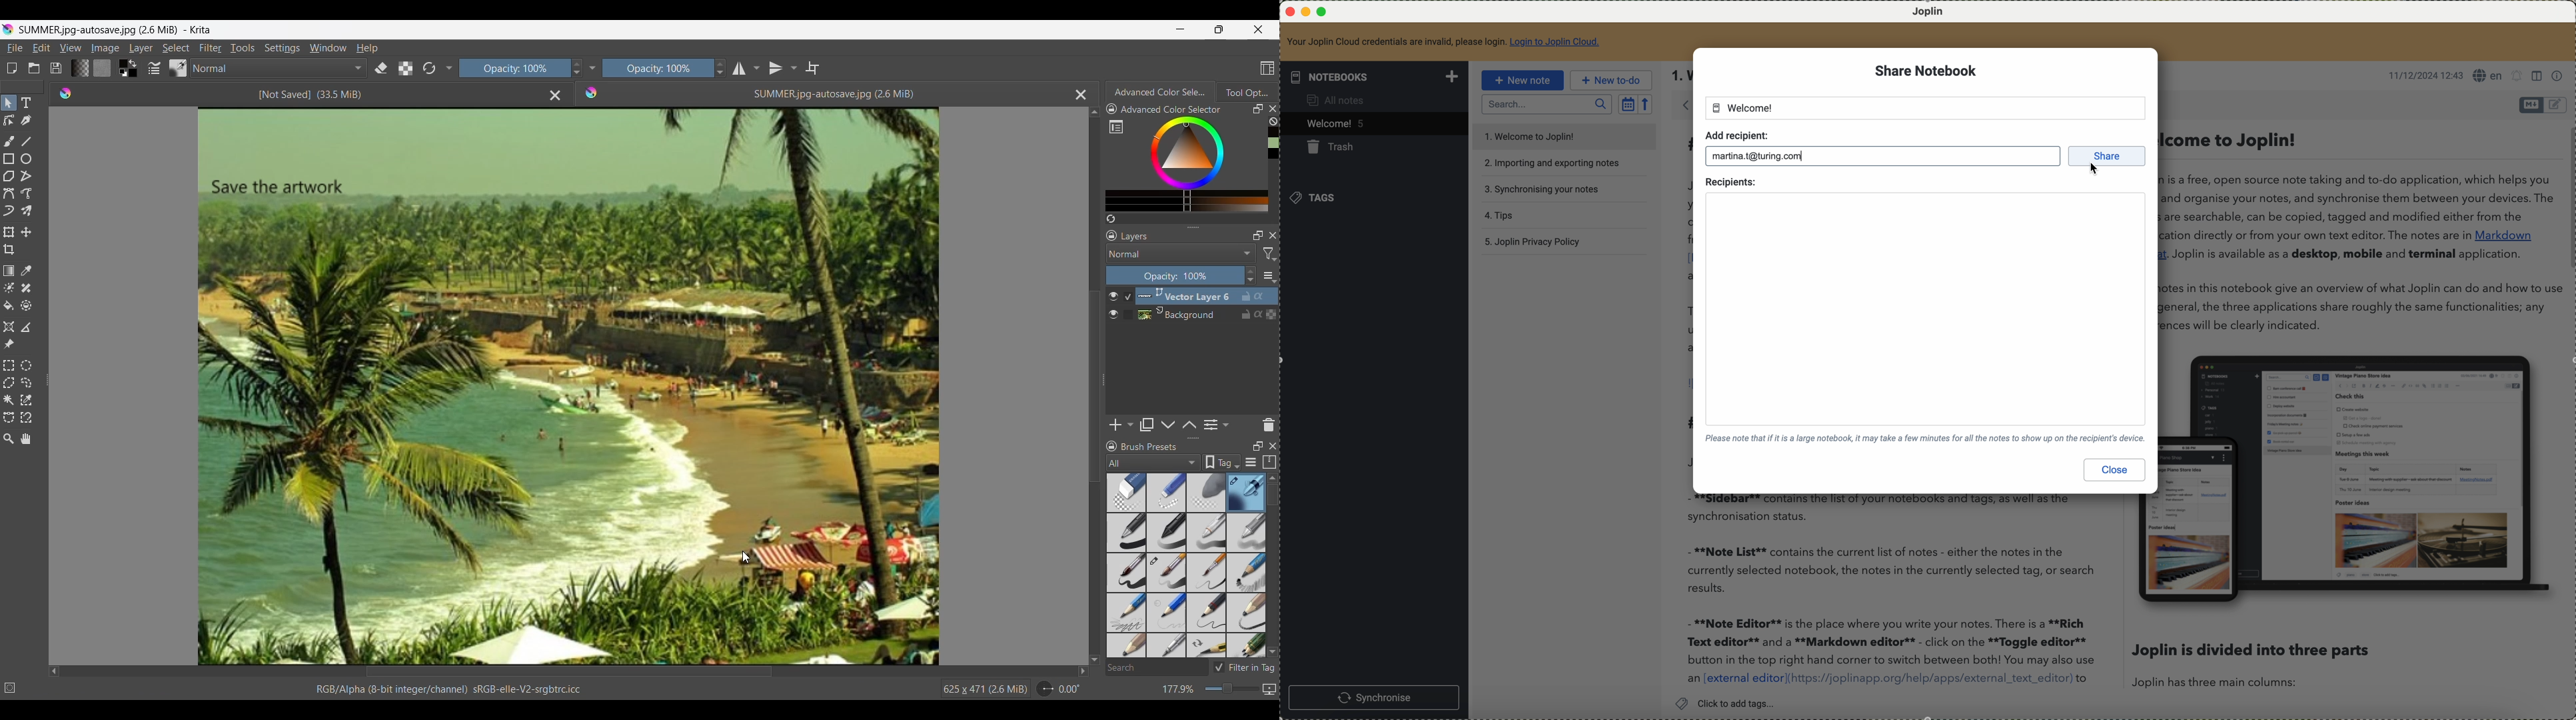  What do you see at coordinates (1189, 425) in the screenshot?
I see `Move layer/mask up` at bounding box center [1189, 425].